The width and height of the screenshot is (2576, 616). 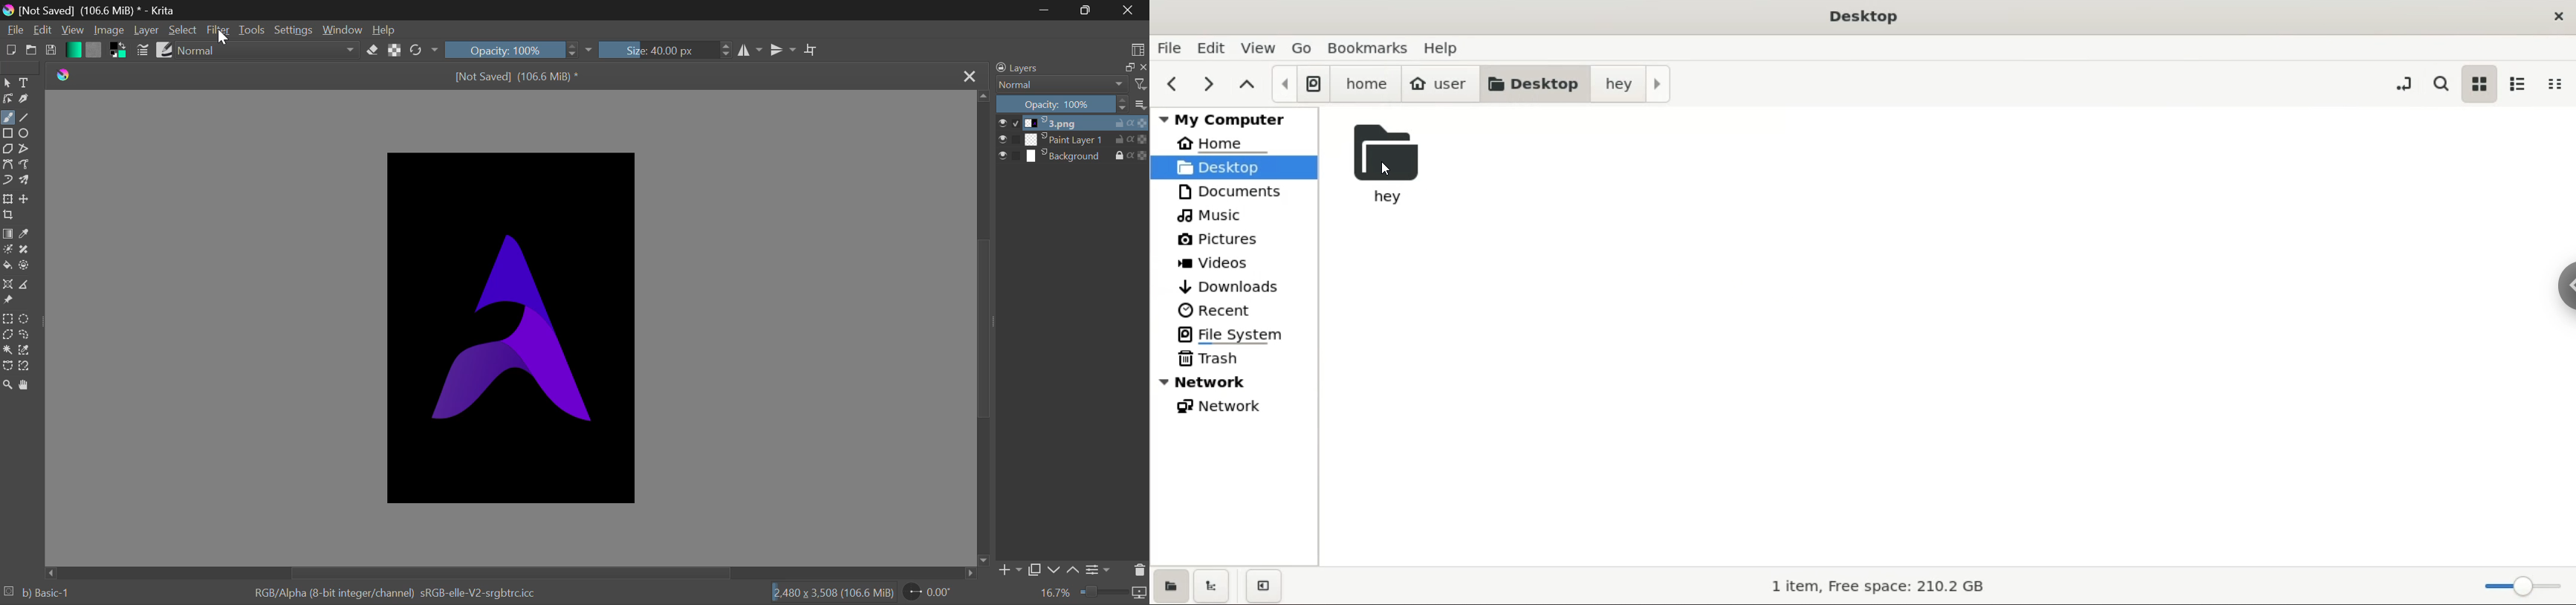 I want to click on Magnetic Selection, so click(x=26, y=366).